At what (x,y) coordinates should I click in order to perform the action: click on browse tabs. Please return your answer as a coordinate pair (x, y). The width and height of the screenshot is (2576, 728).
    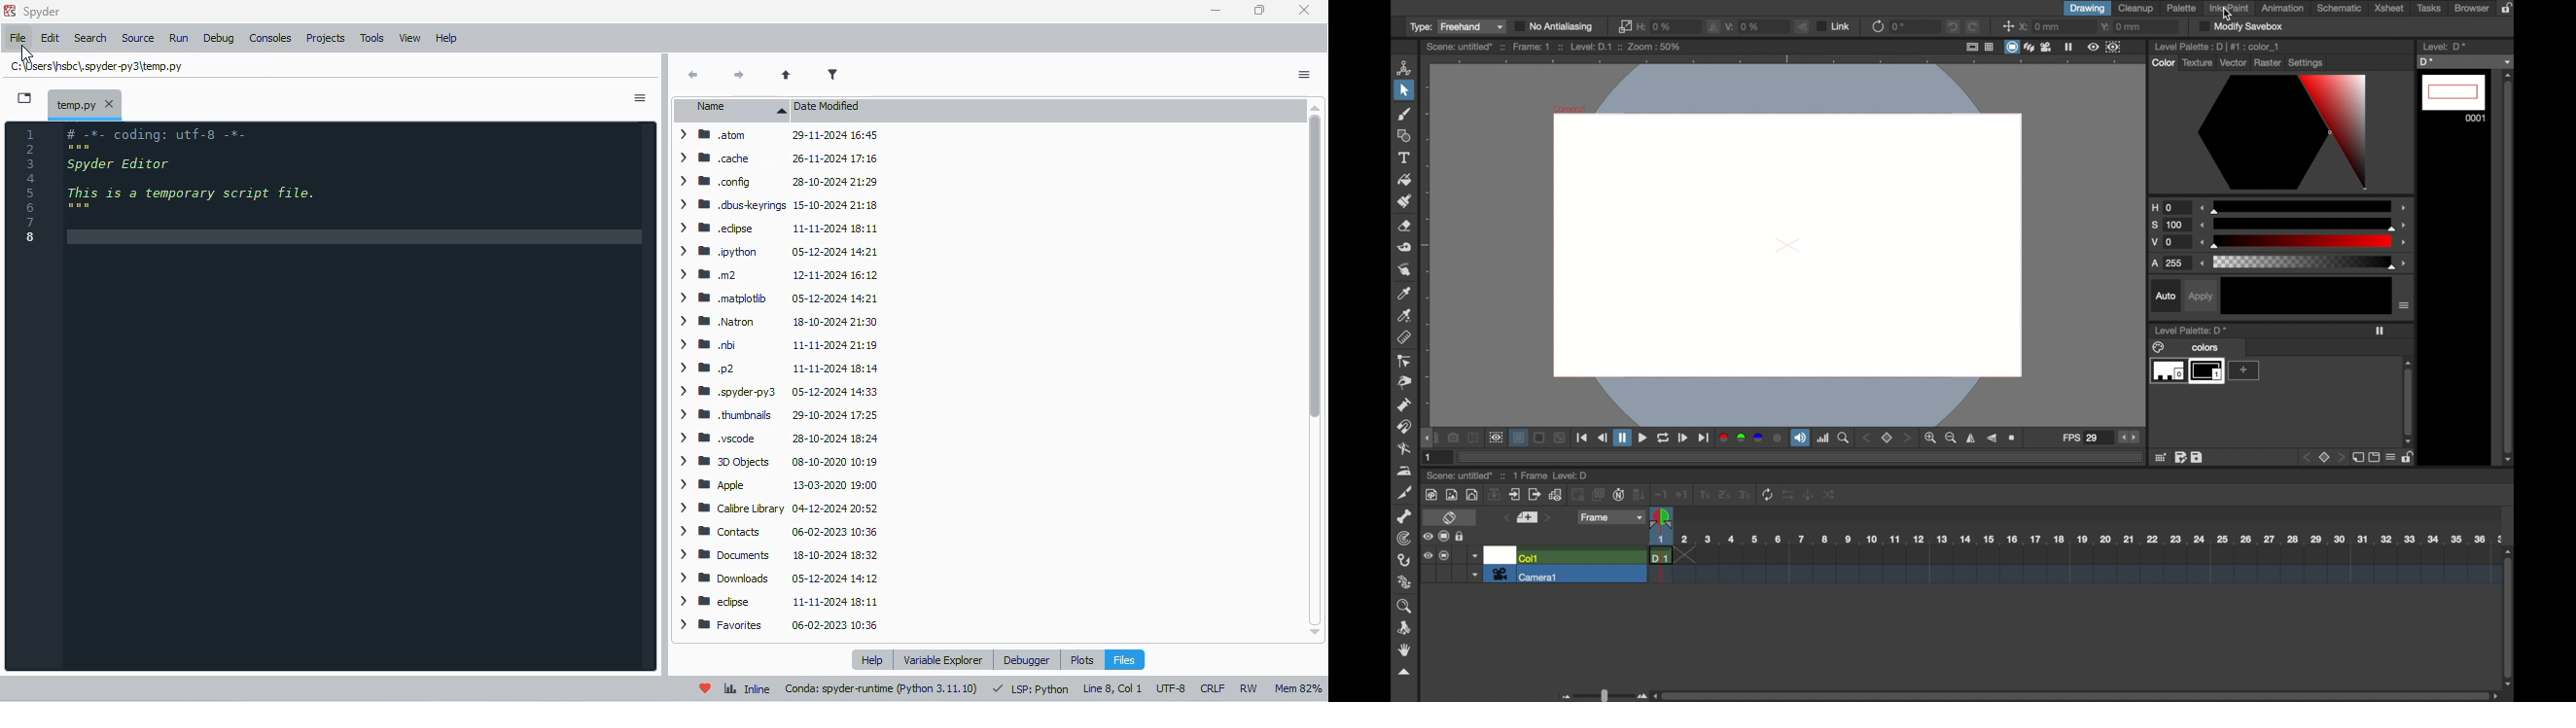
    Looking at the image, I should click on (25, 98).